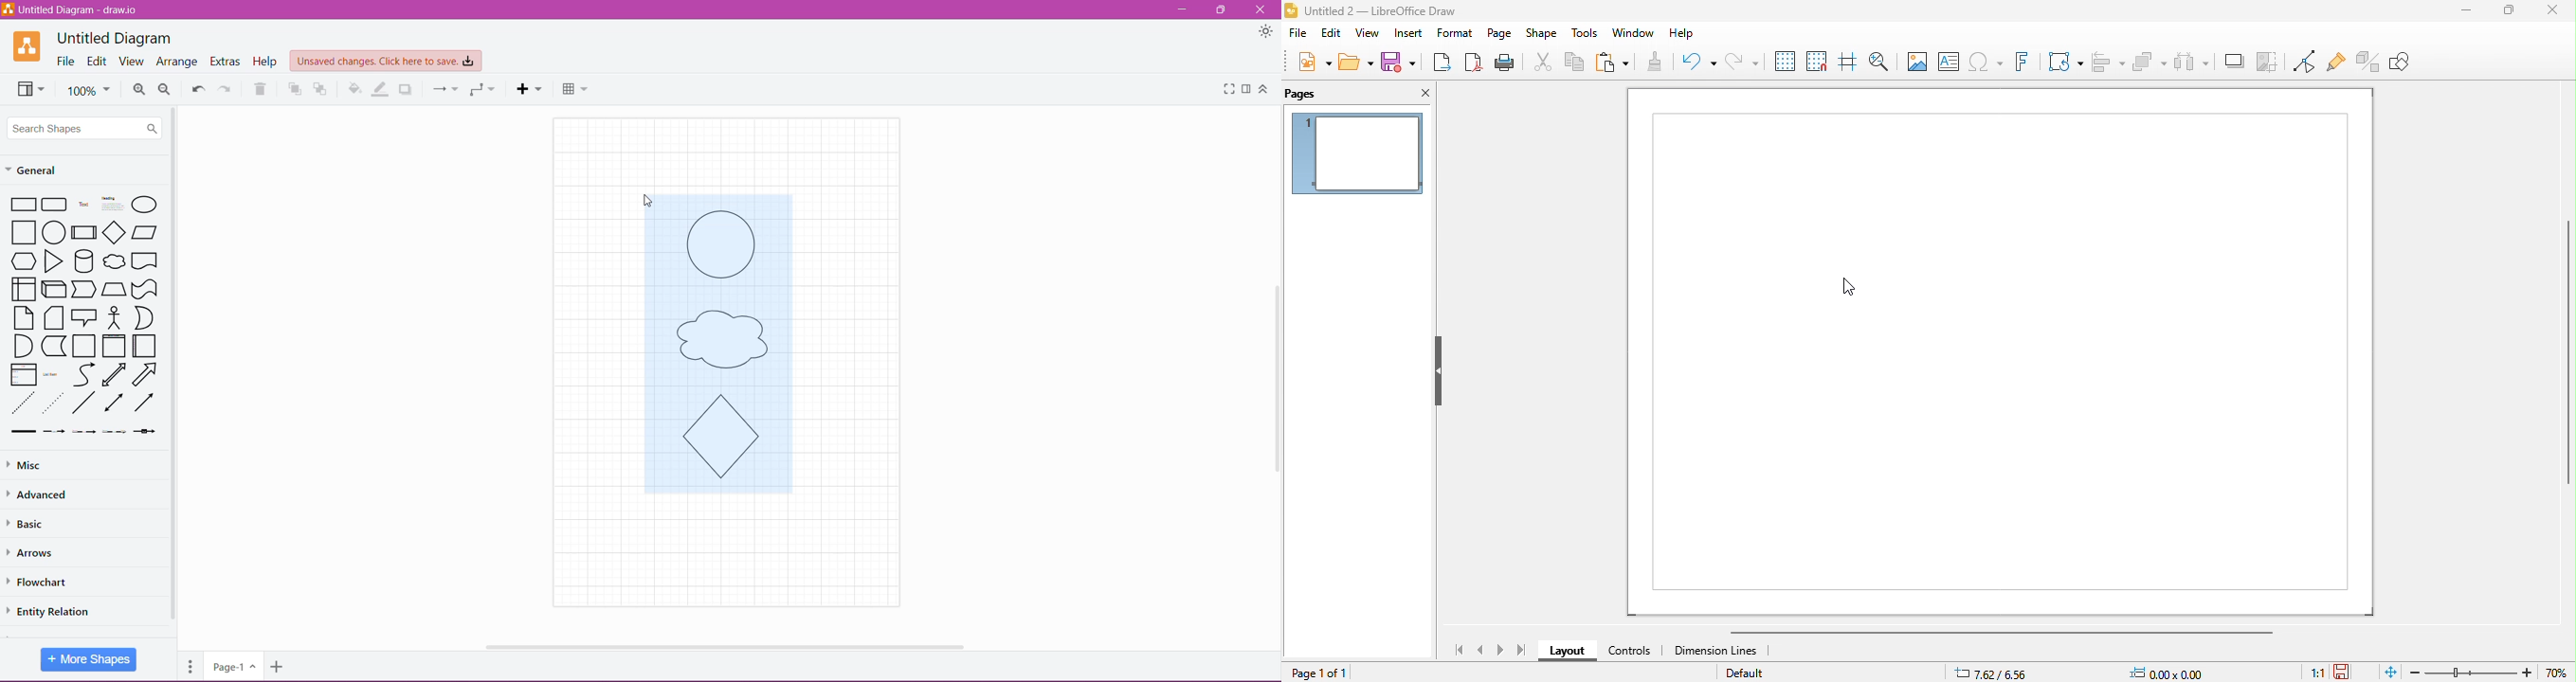  What do you see at coordinates (2021, 63) in the screenshot?
I see `fontwork test` at bounding box center [2021, 63].